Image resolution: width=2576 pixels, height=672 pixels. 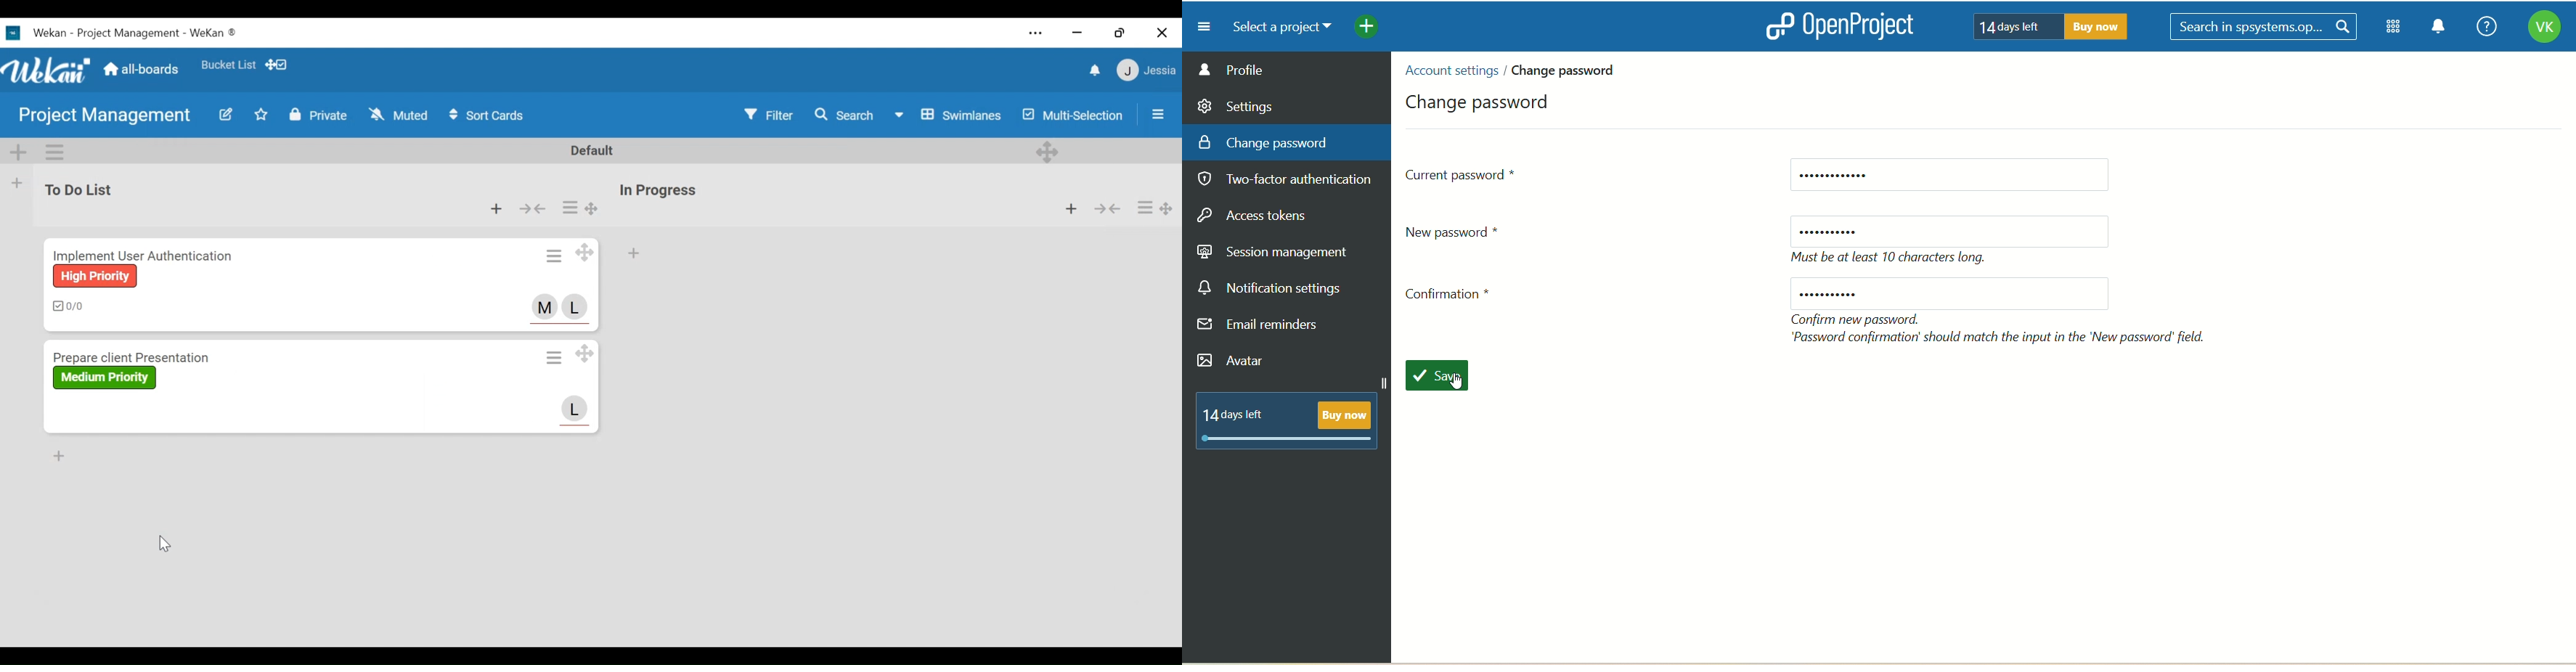 What do you see at coordinates (1145, 208) in the screenshot?
I see `card actions` at bounding box center [1145, 208].